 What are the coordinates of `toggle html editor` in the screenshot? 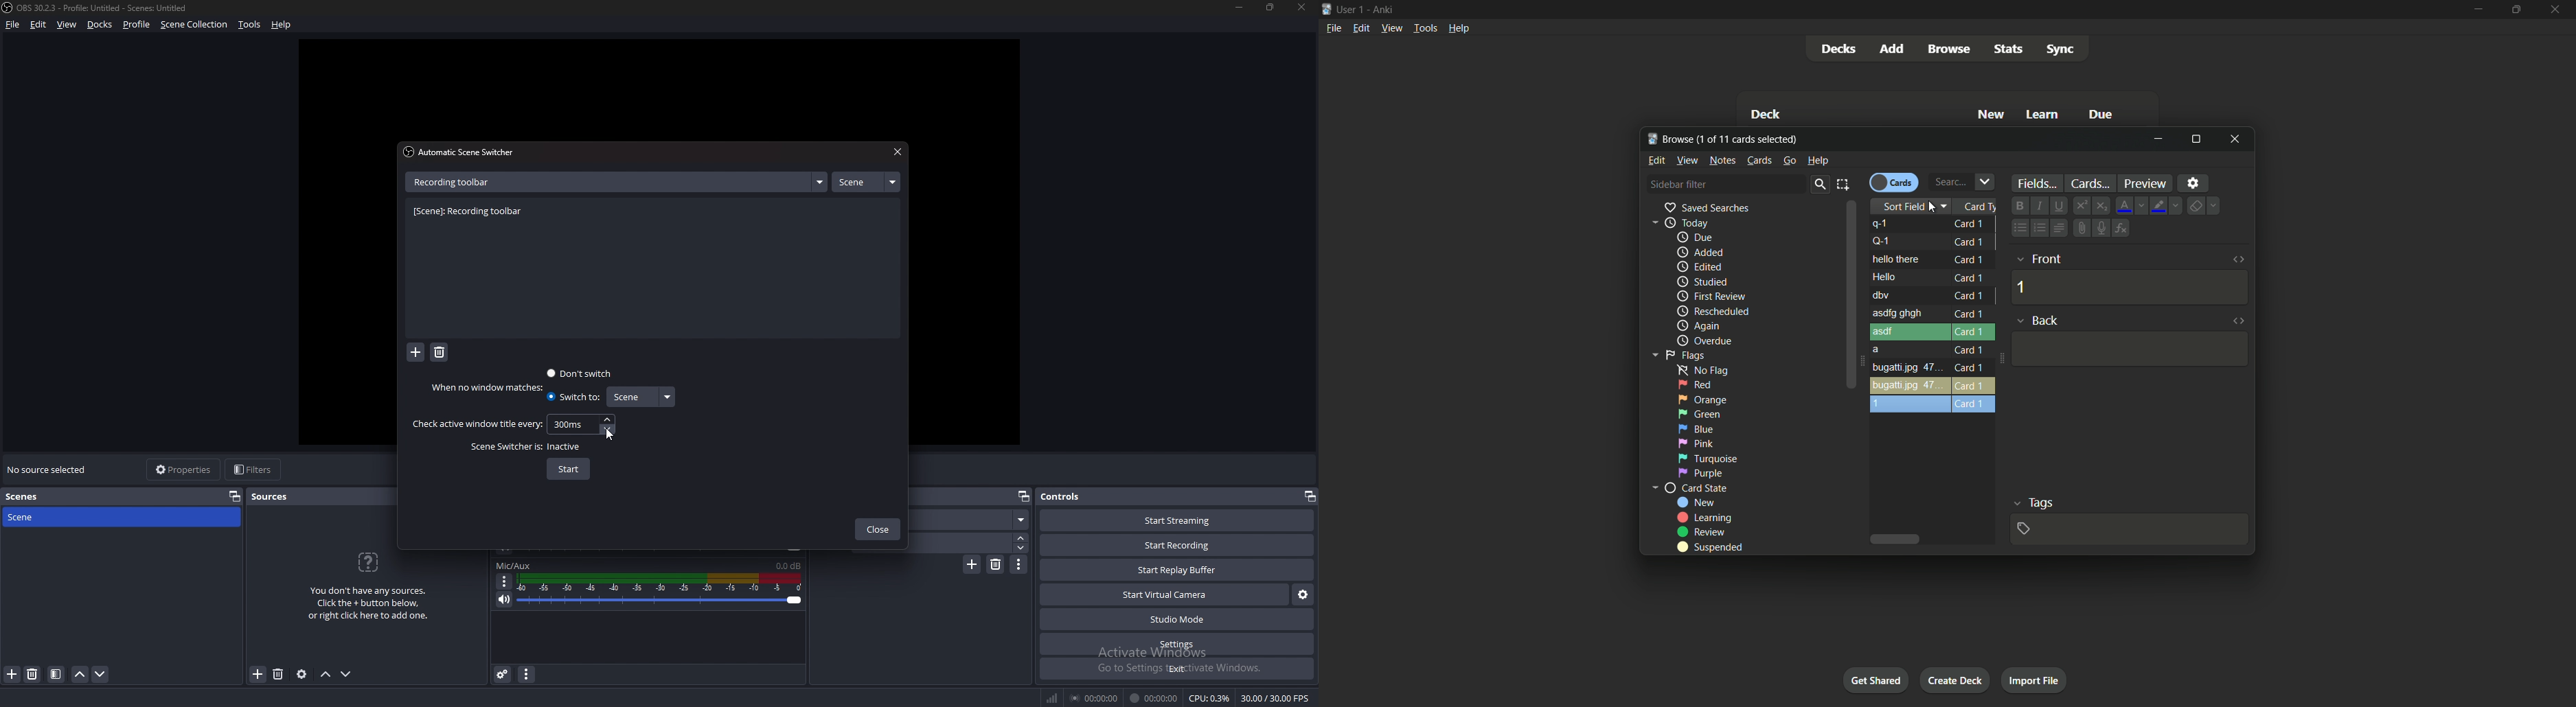 It's located at (2238, 259).